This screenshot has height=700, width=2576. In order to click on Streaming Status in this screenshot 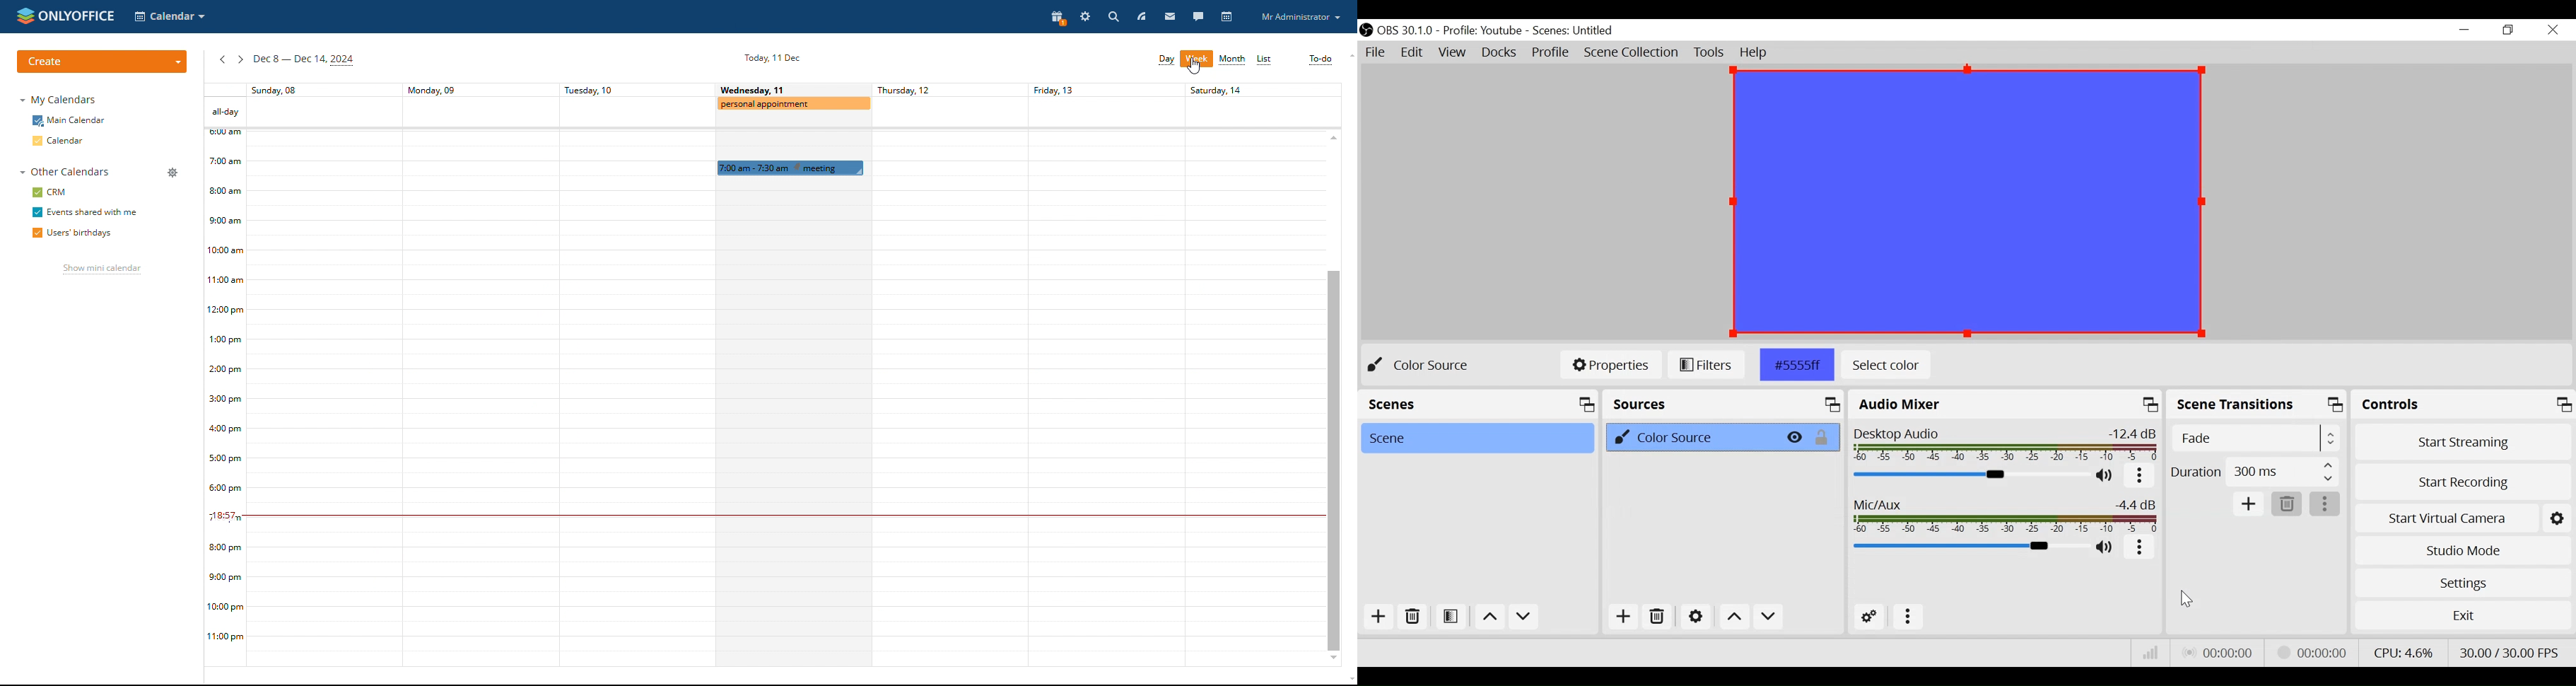, I will do `click(2312, 652)`.